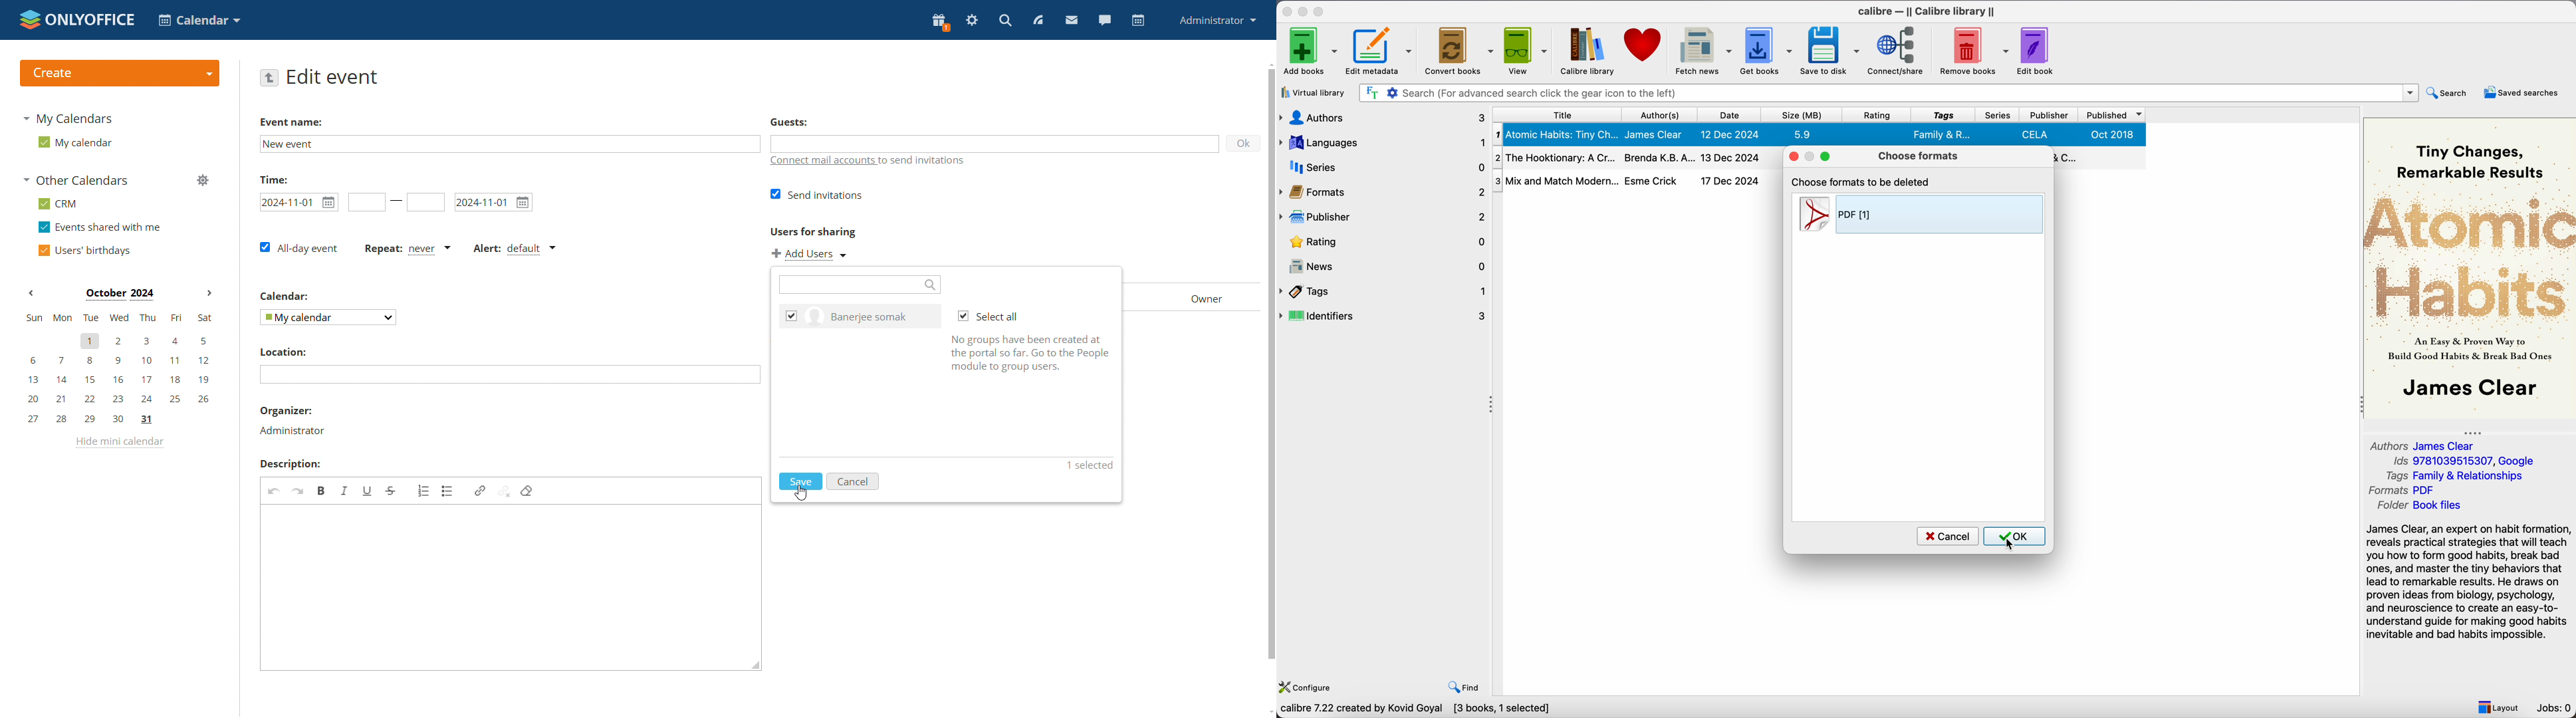  Describe the element at coordinates (1659, 156) in the screenshot. I see `Brenda K.B.A...` at that location.